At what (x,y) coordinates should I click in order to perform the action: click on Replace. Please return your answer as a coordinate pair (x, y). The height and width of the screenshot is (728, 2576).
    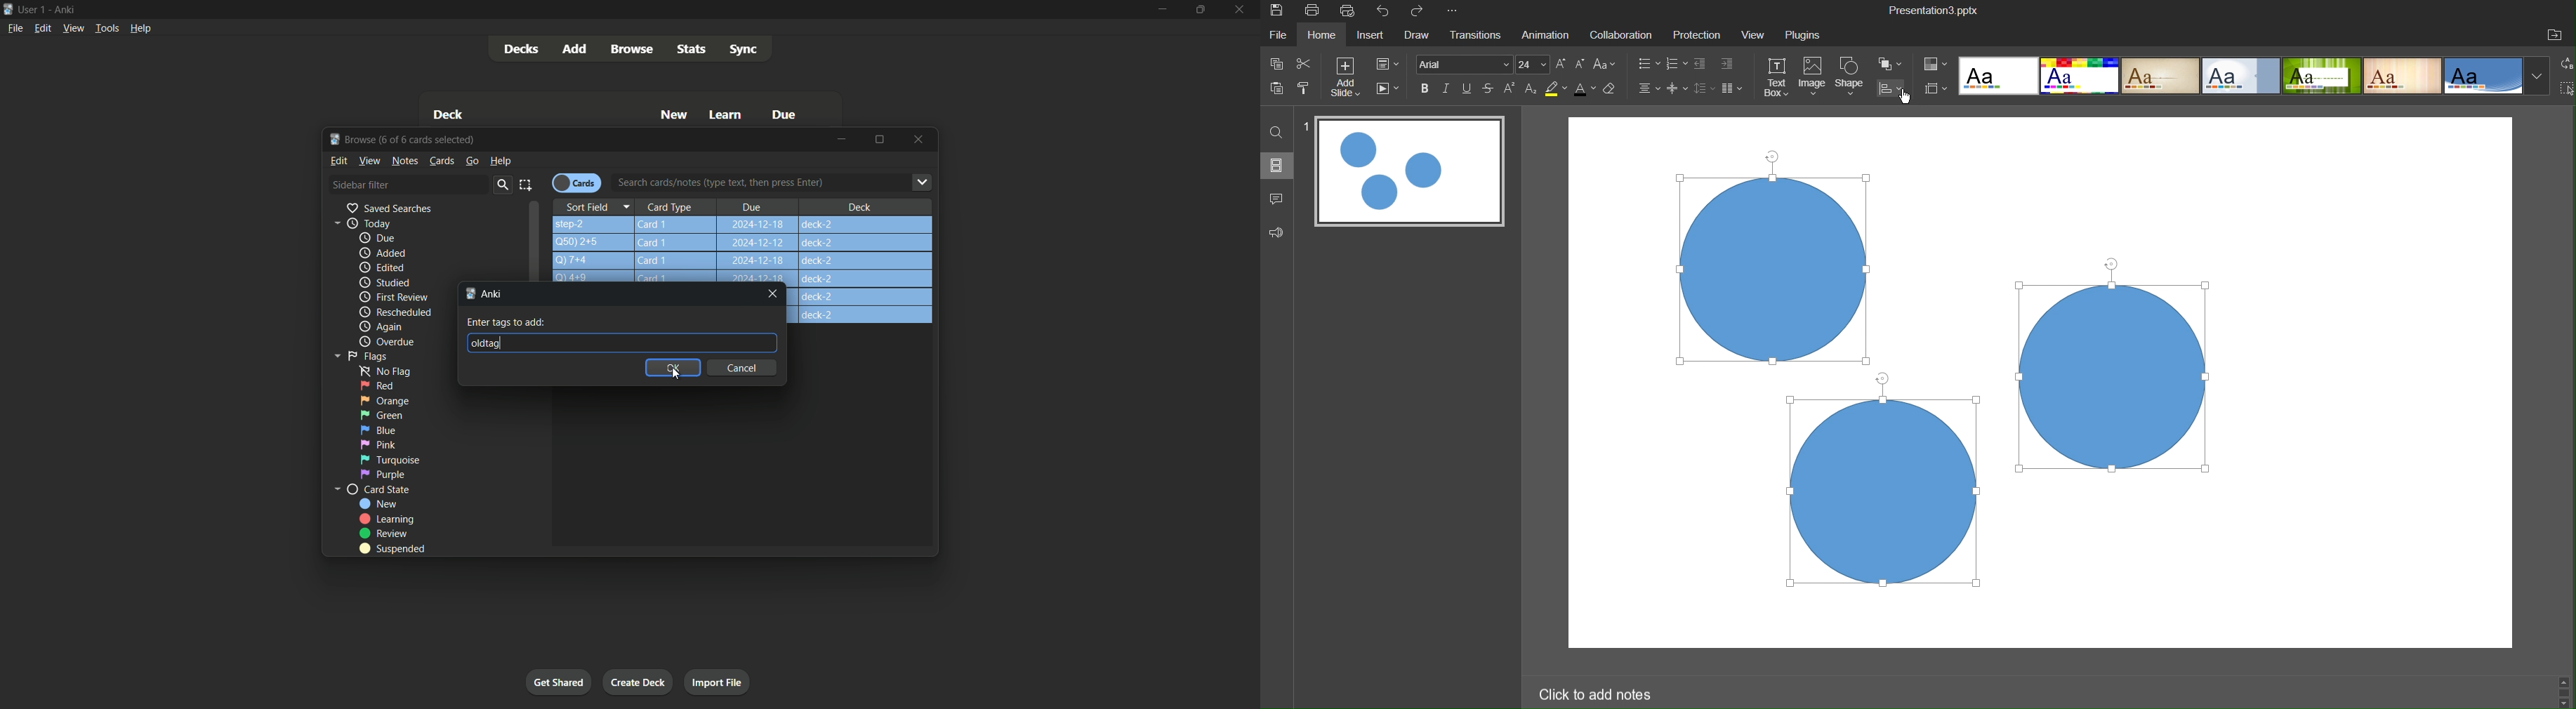
    Looking at the image, I should click on (2563, 67).